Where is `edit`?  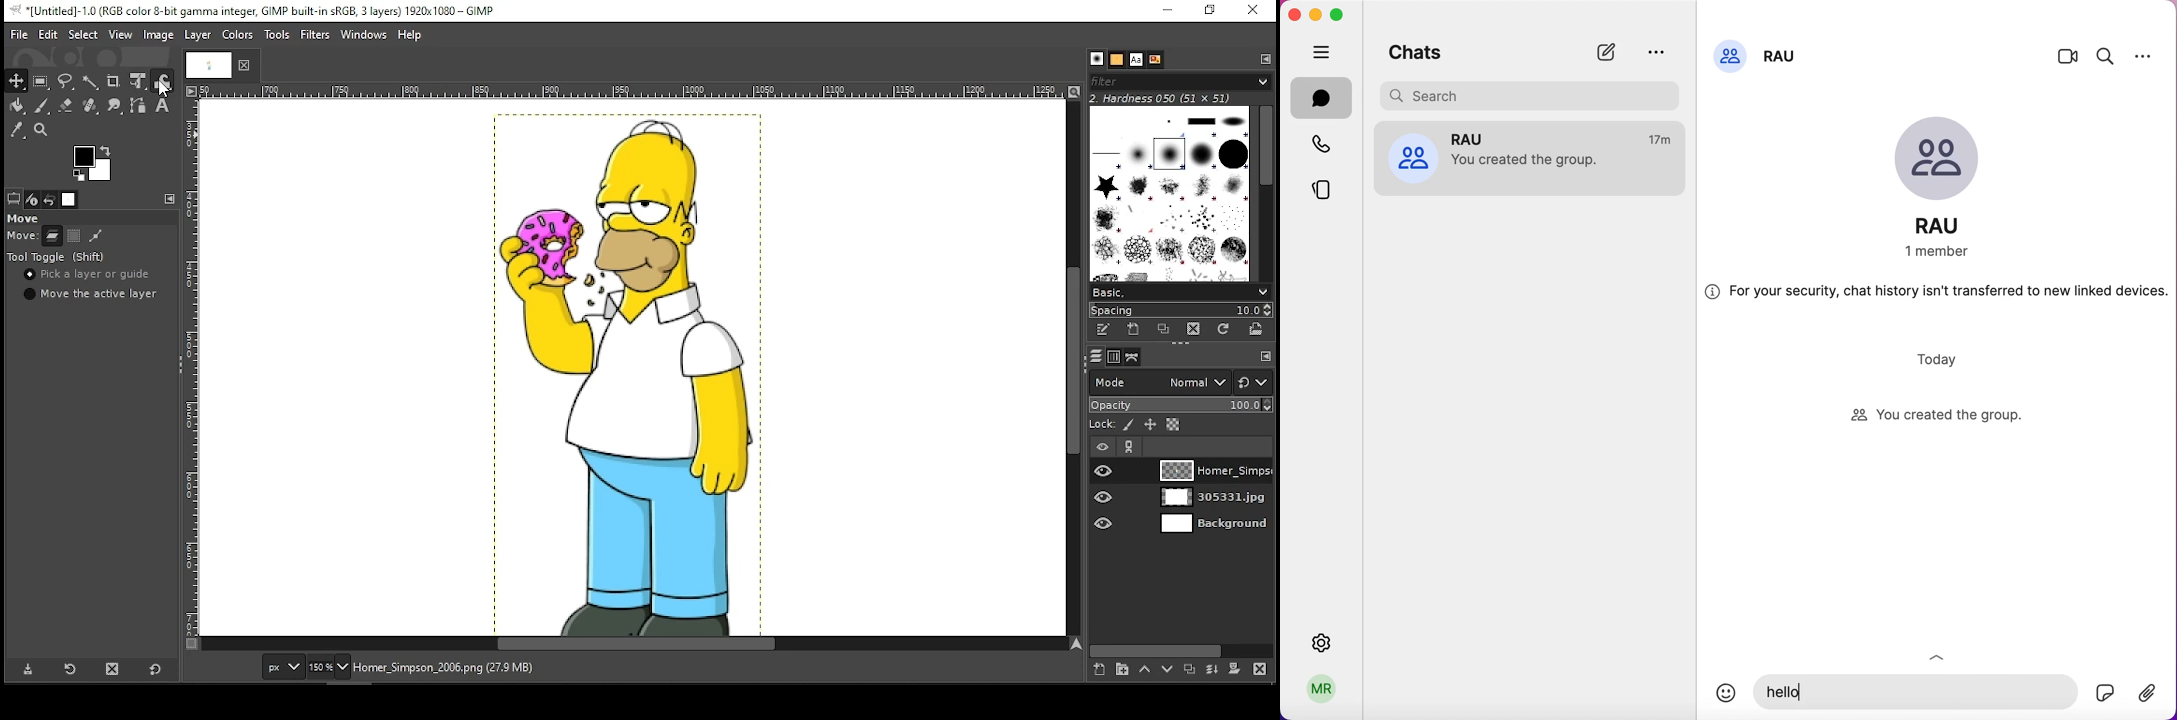 edit is located at coordinates (48, 35).